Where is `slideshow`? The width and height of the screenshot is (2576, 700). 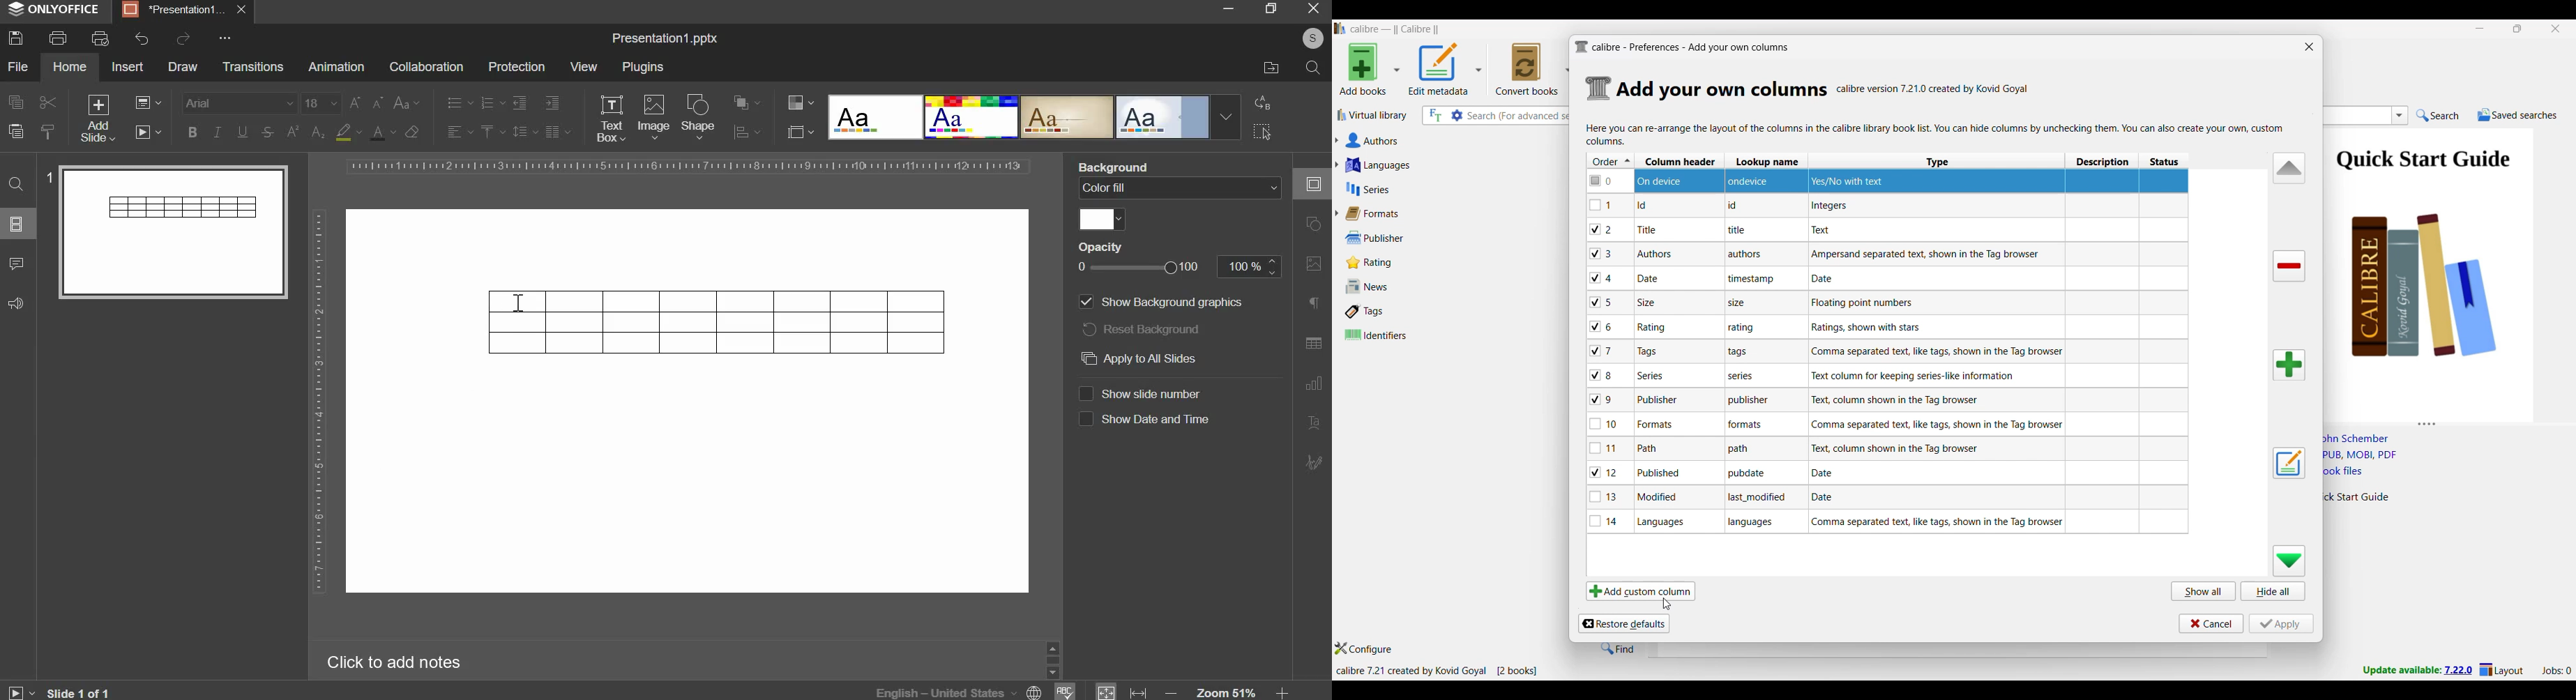 slideshow is located at coordinates (149, 130).